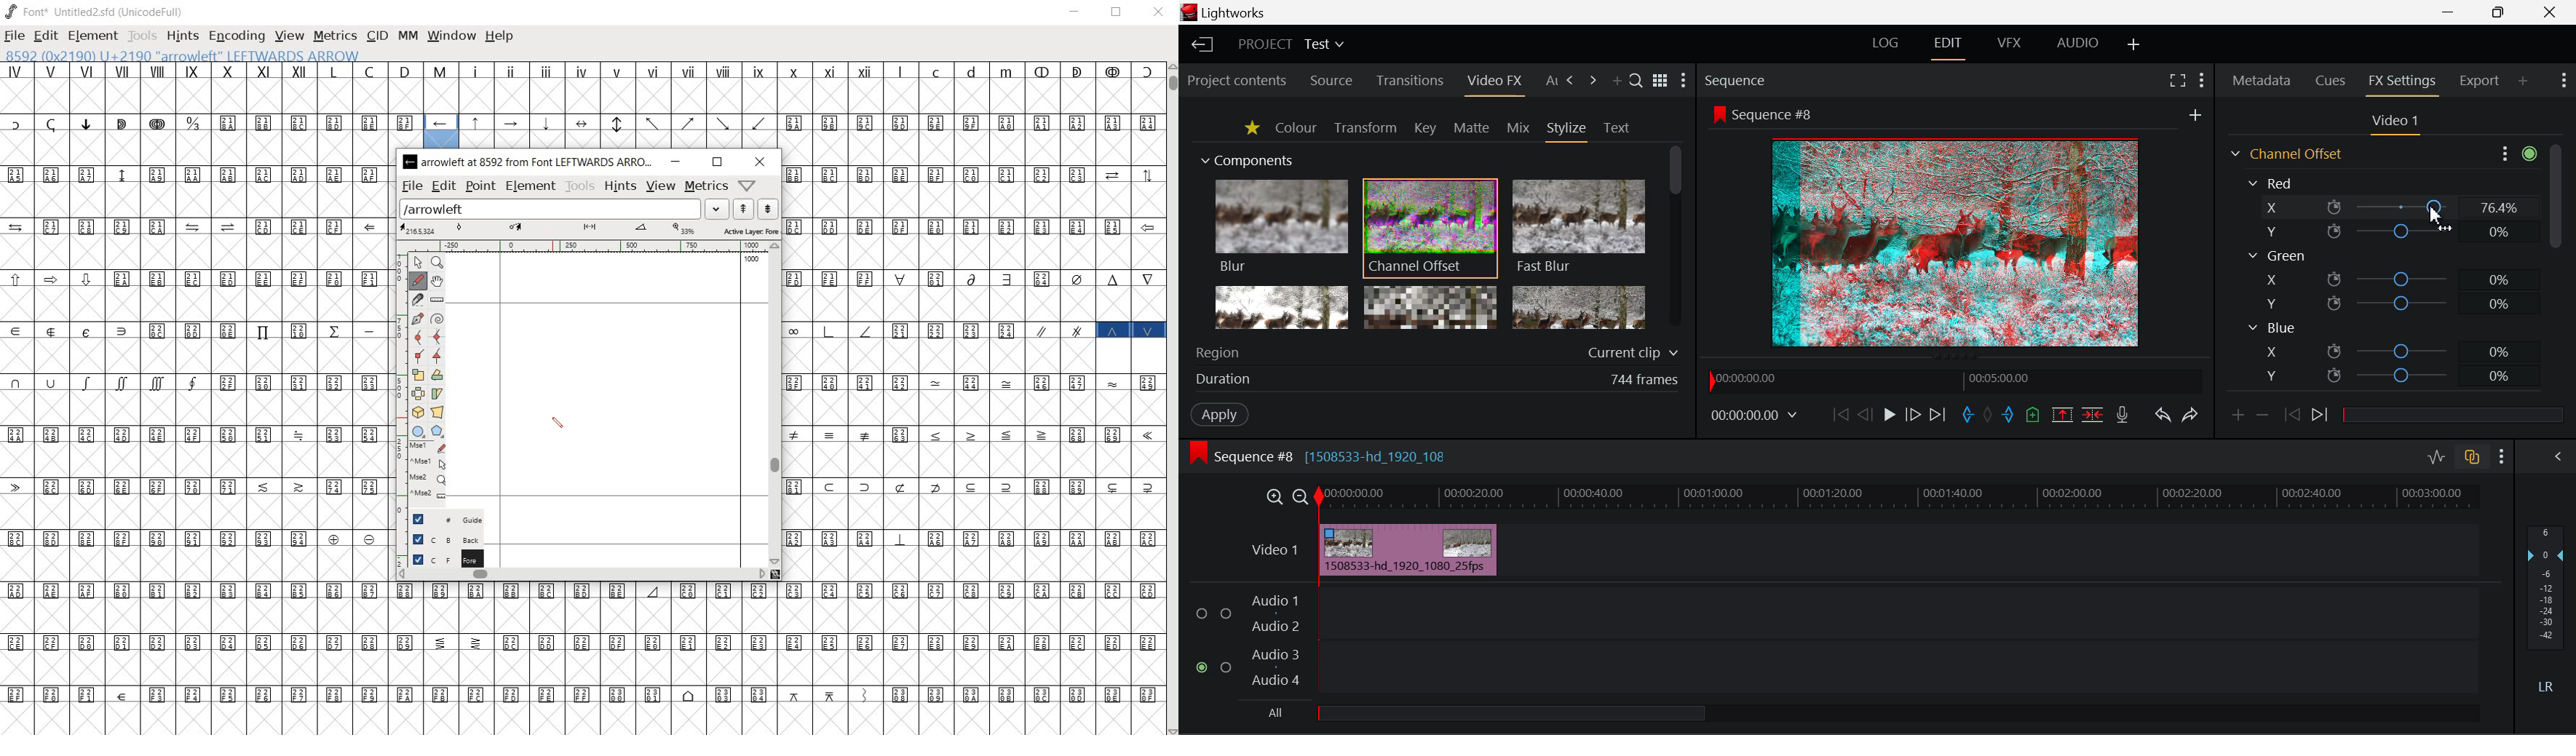 Image resolution: width=2576 pixels, height=756 pixels. Describe the element at coordinates (1900, 499) in the screenshot. I see `Project Timeline Track` at that location.